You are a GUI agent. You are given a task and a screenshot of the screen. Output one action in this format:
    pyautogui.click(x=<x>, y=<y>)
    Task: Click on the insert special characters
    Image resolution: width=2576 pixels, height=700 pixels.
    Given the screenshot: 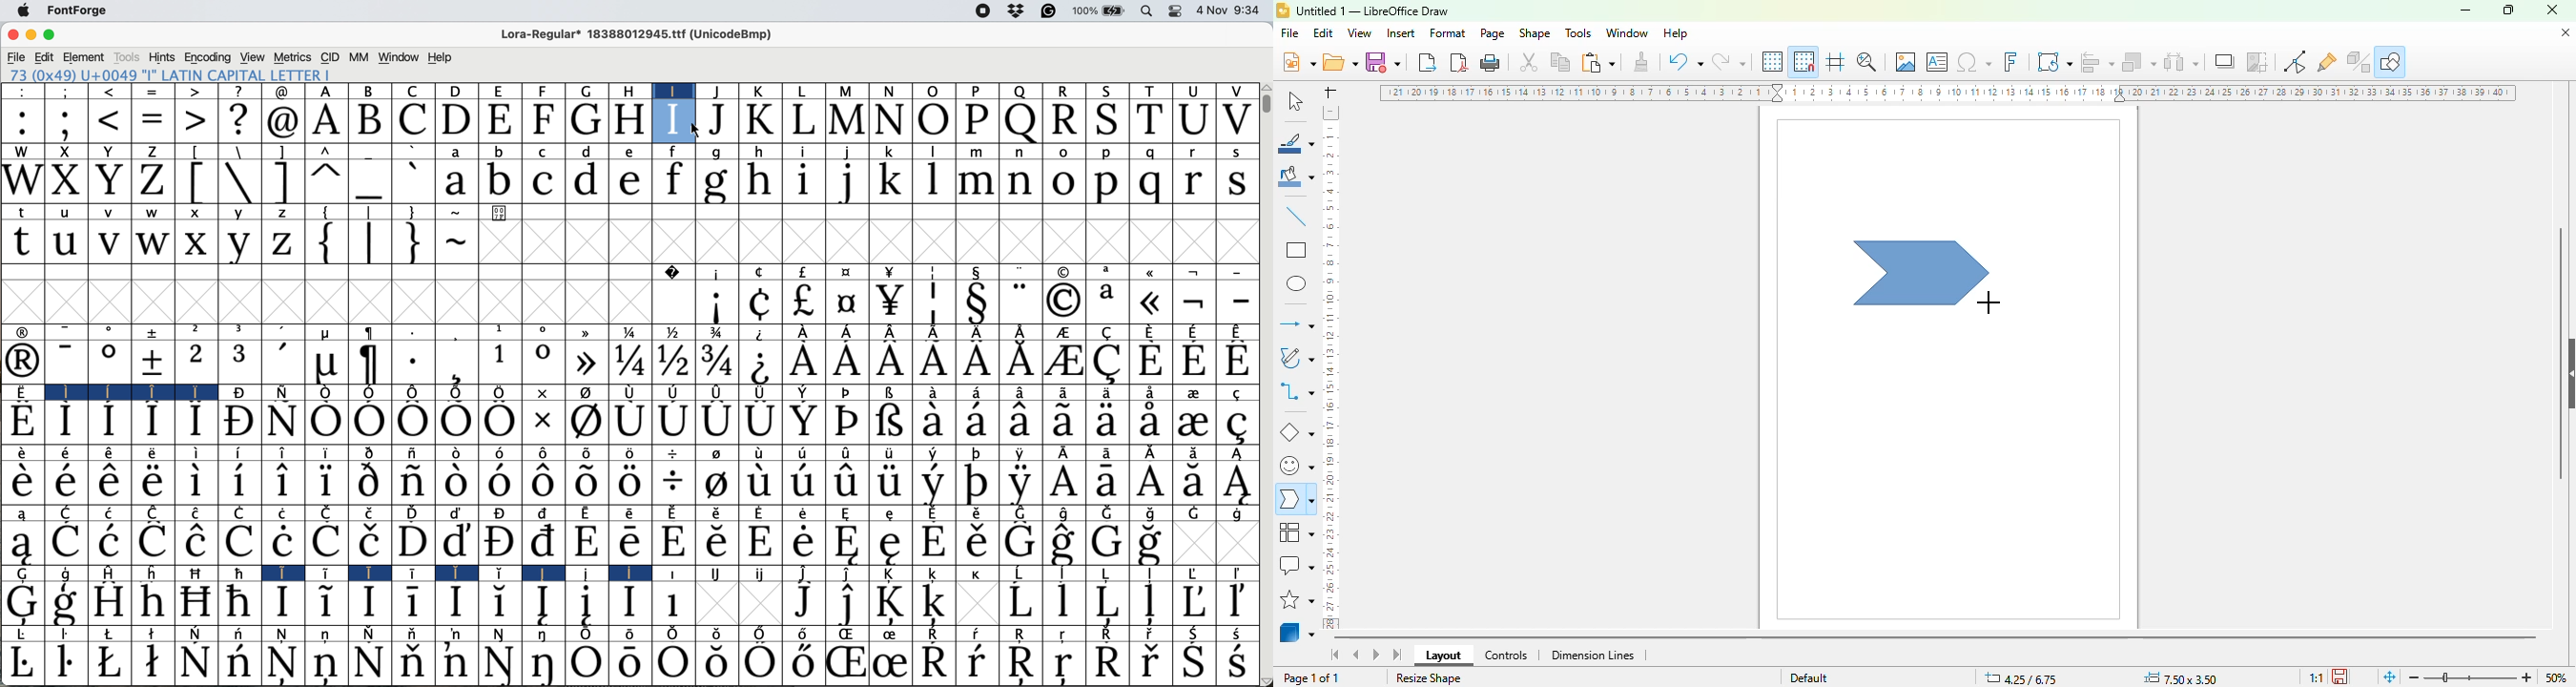 What is the action you would take?
    pyautogui.click(x=1974, y=62)
    